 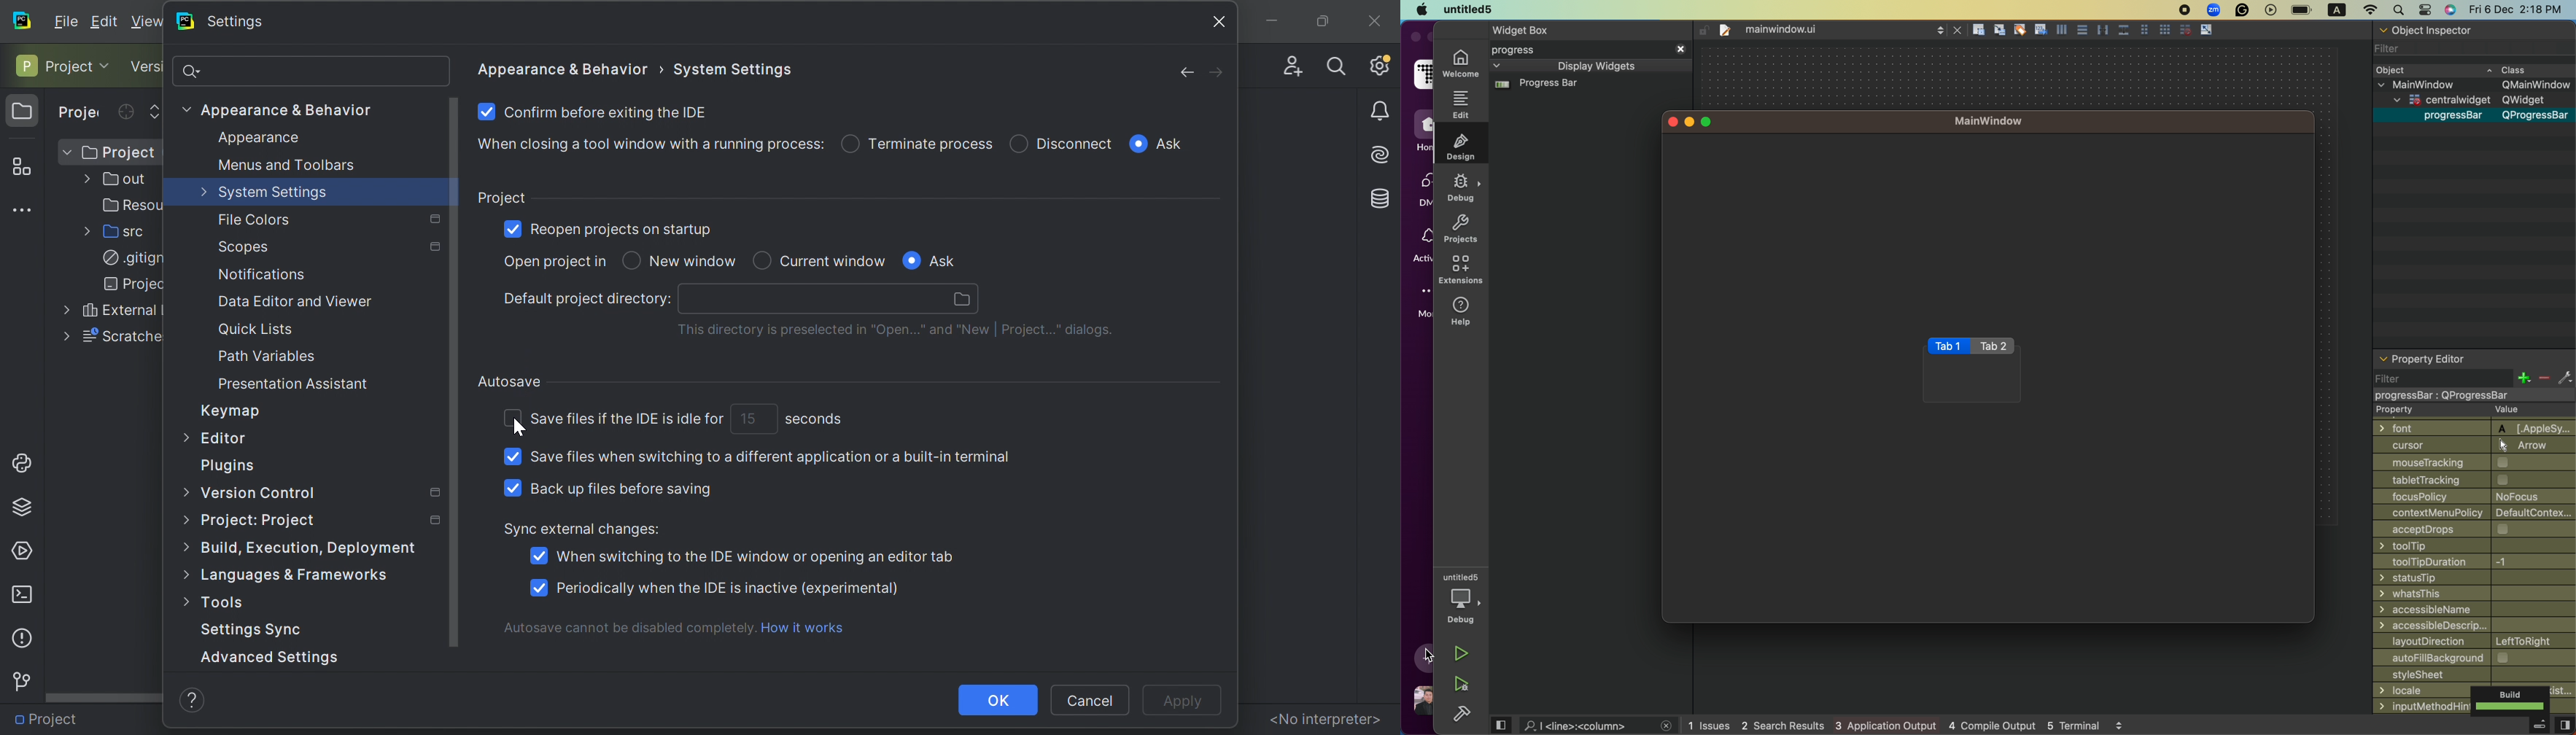 What do you see at coordinates (124, 284) in the screenshot?
I see `Projec..` at bounding box center [124, 284].